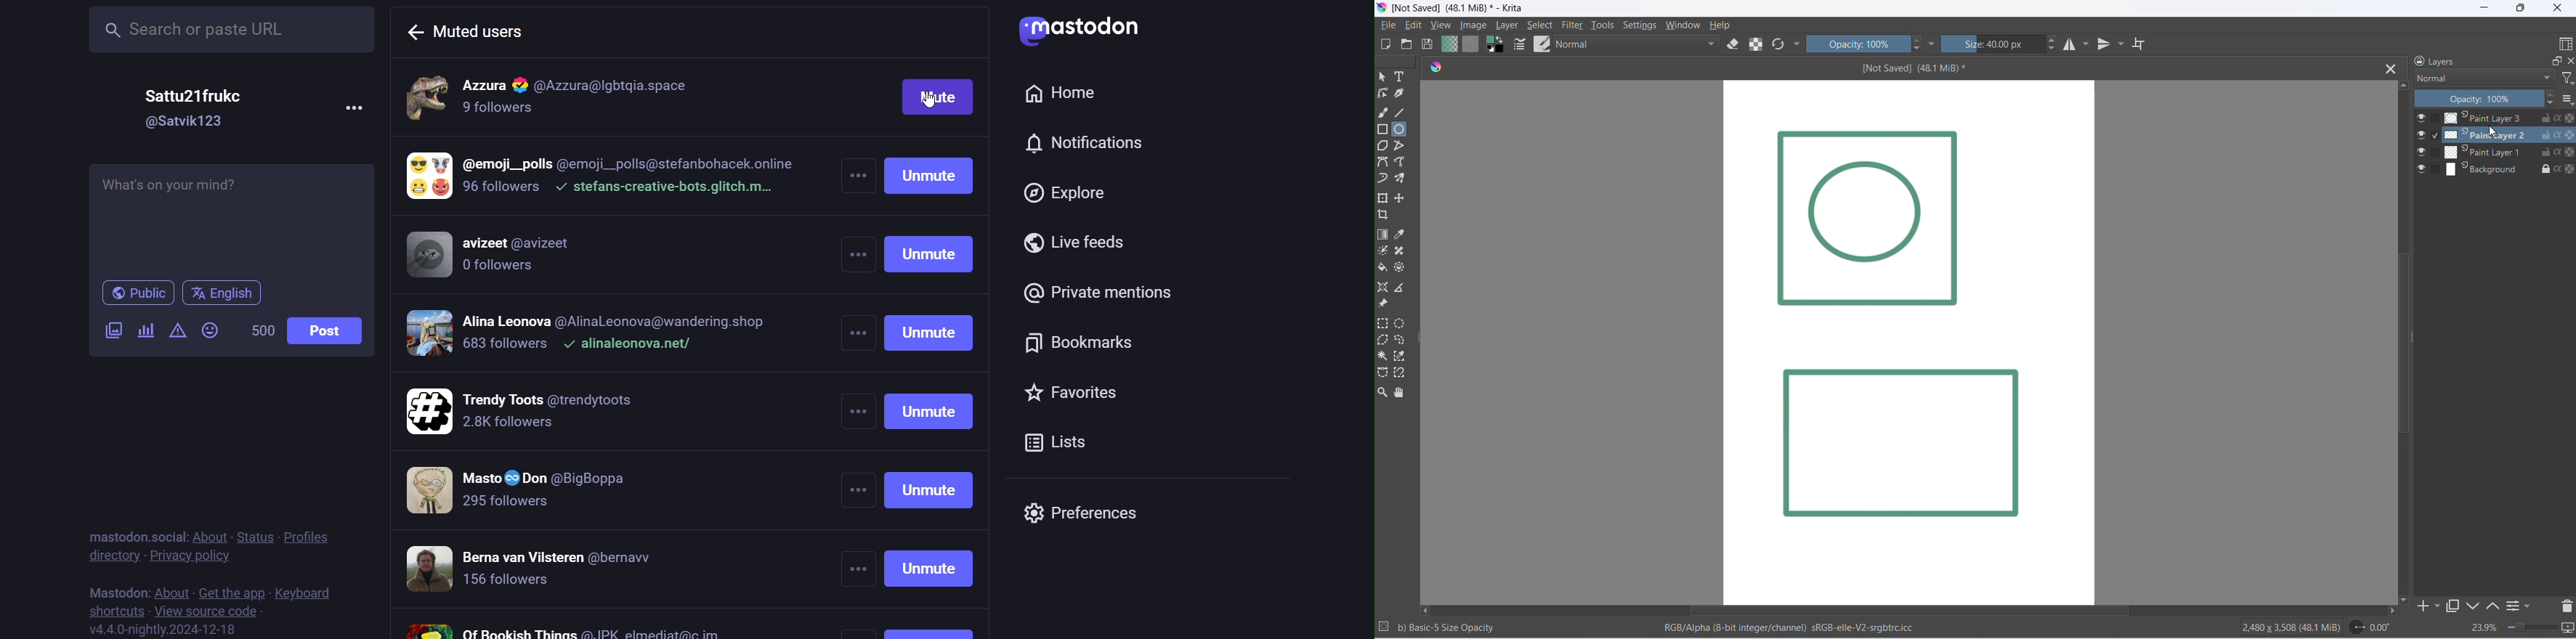  What do you see at coordinates (231, 216) in the screenshot?
I see `post here` at bounding box center [231, 216].